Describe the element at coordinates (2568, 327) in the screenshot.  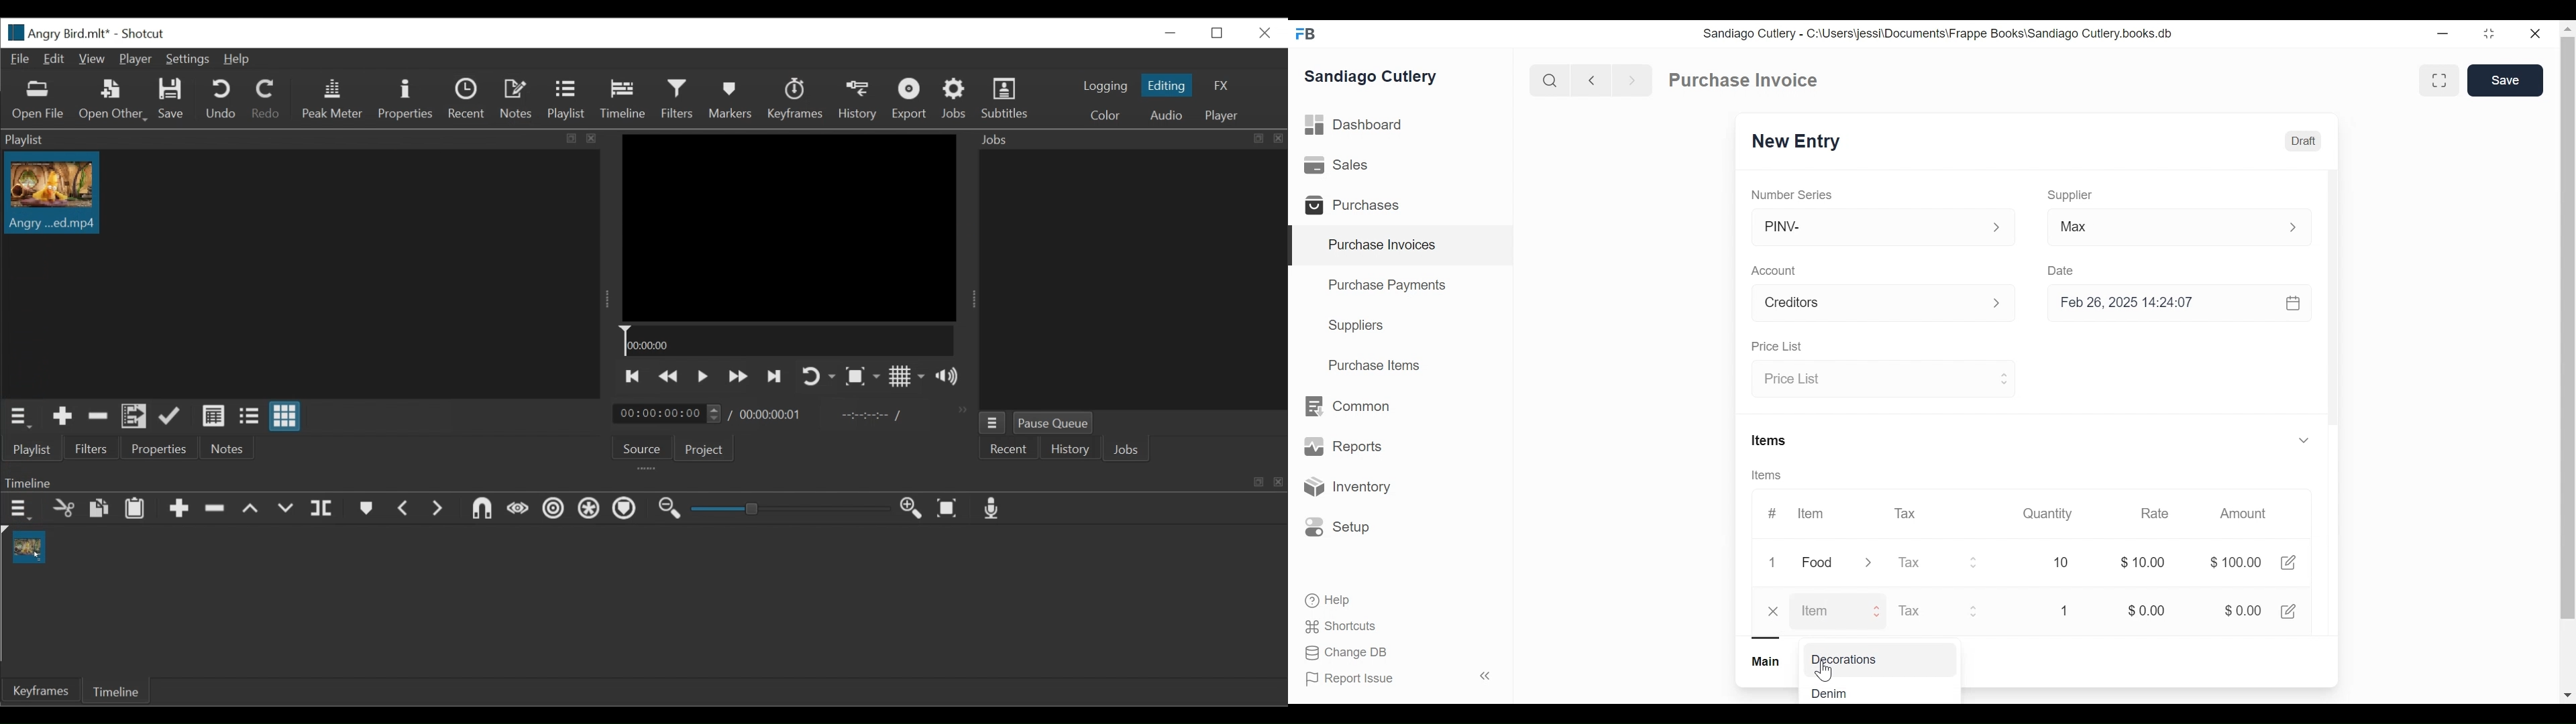
I see `Vertical Scroll bar` at that location.